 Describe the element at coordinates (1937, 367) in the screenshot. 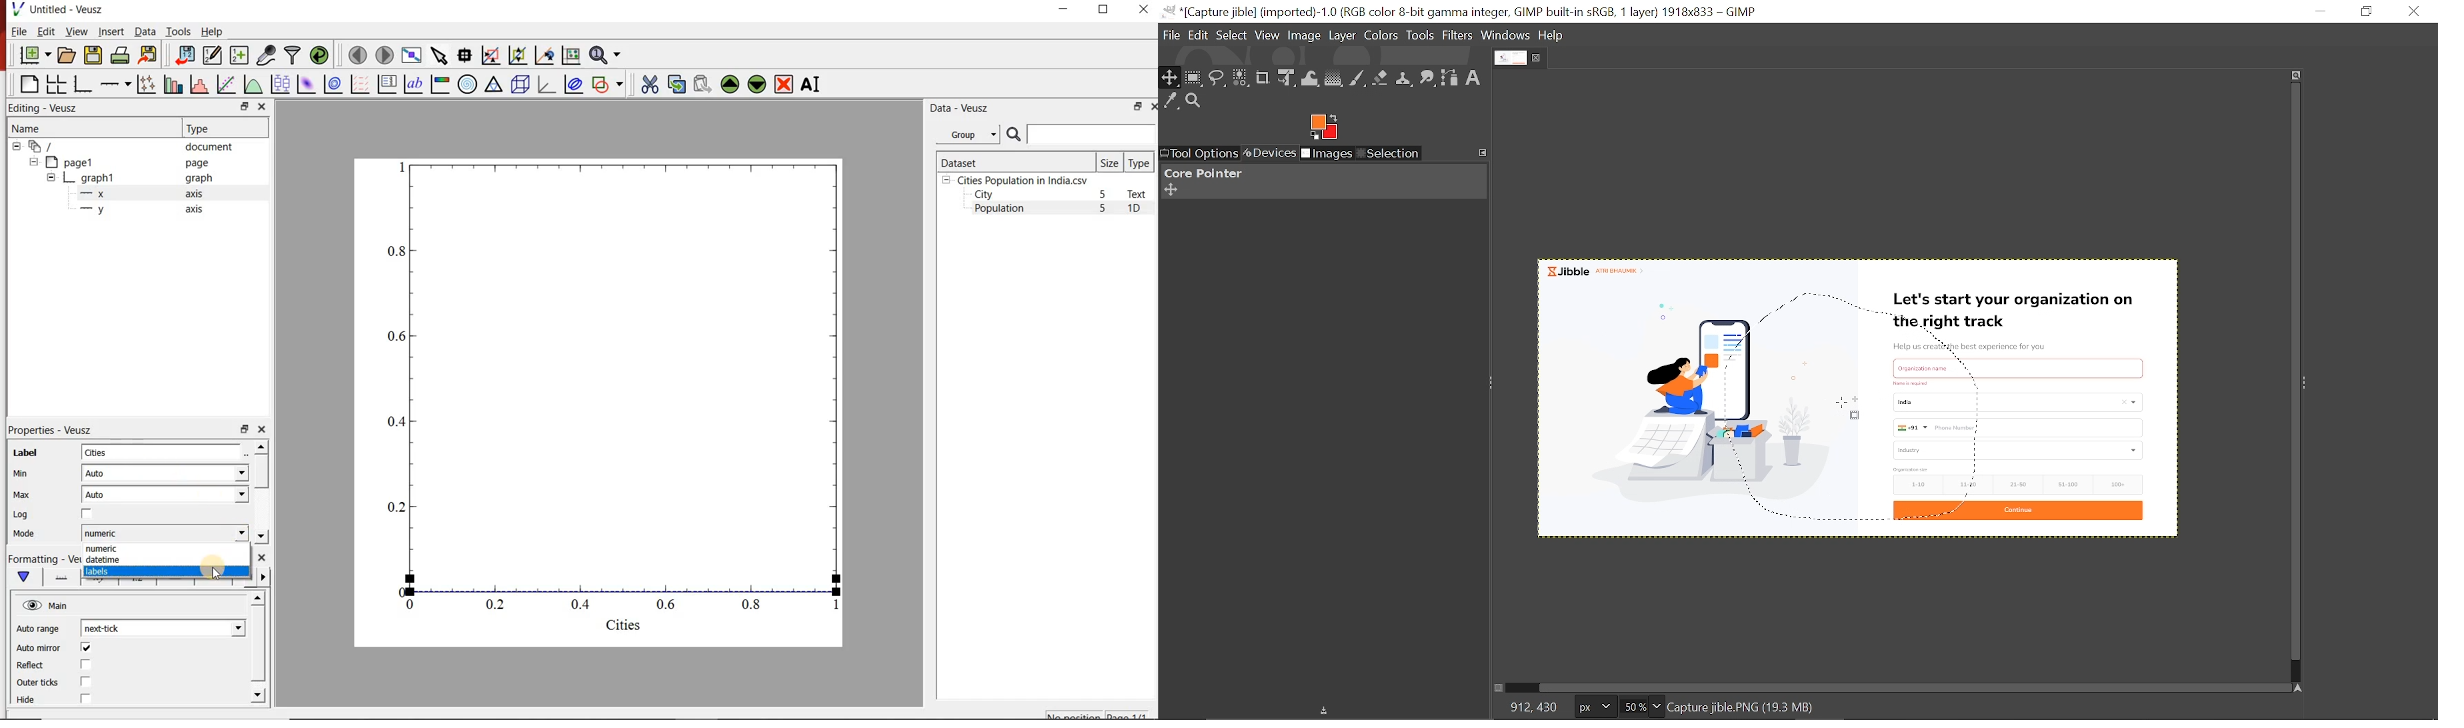

I see `text` at that location.